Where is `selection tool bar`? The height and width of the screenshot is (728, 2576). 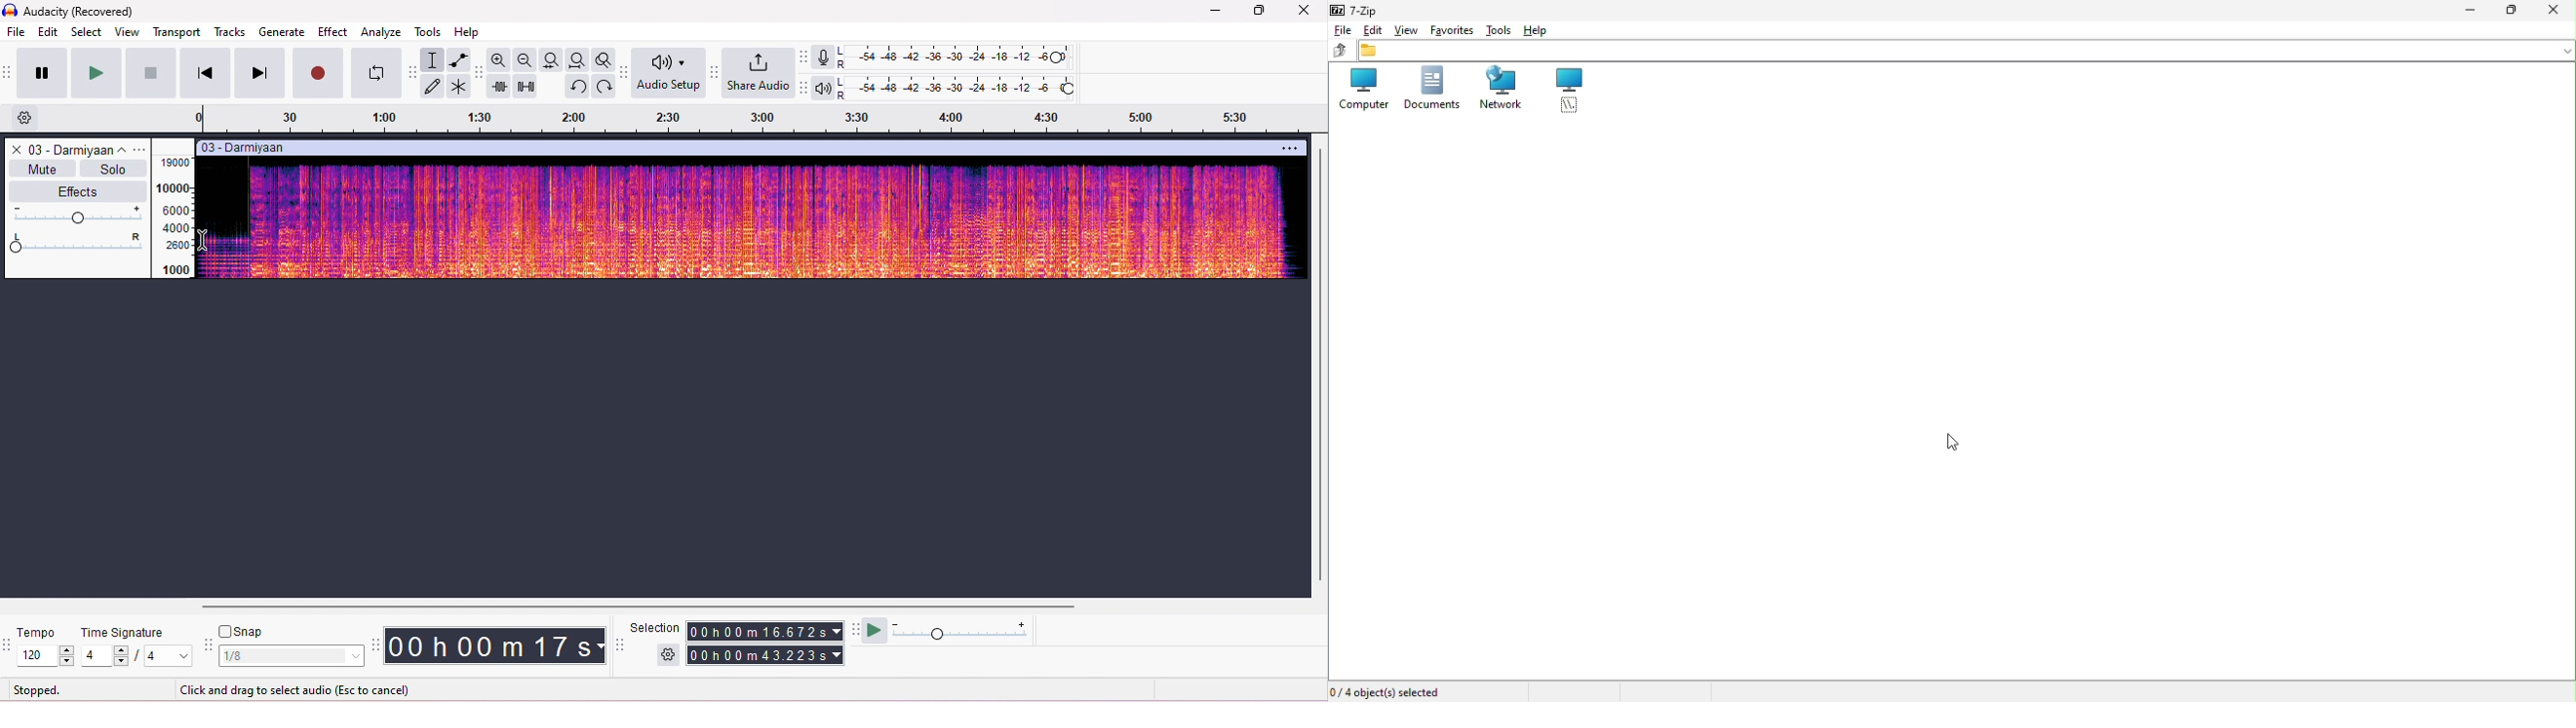 selection tool bar is located at coordinates (620, 645).